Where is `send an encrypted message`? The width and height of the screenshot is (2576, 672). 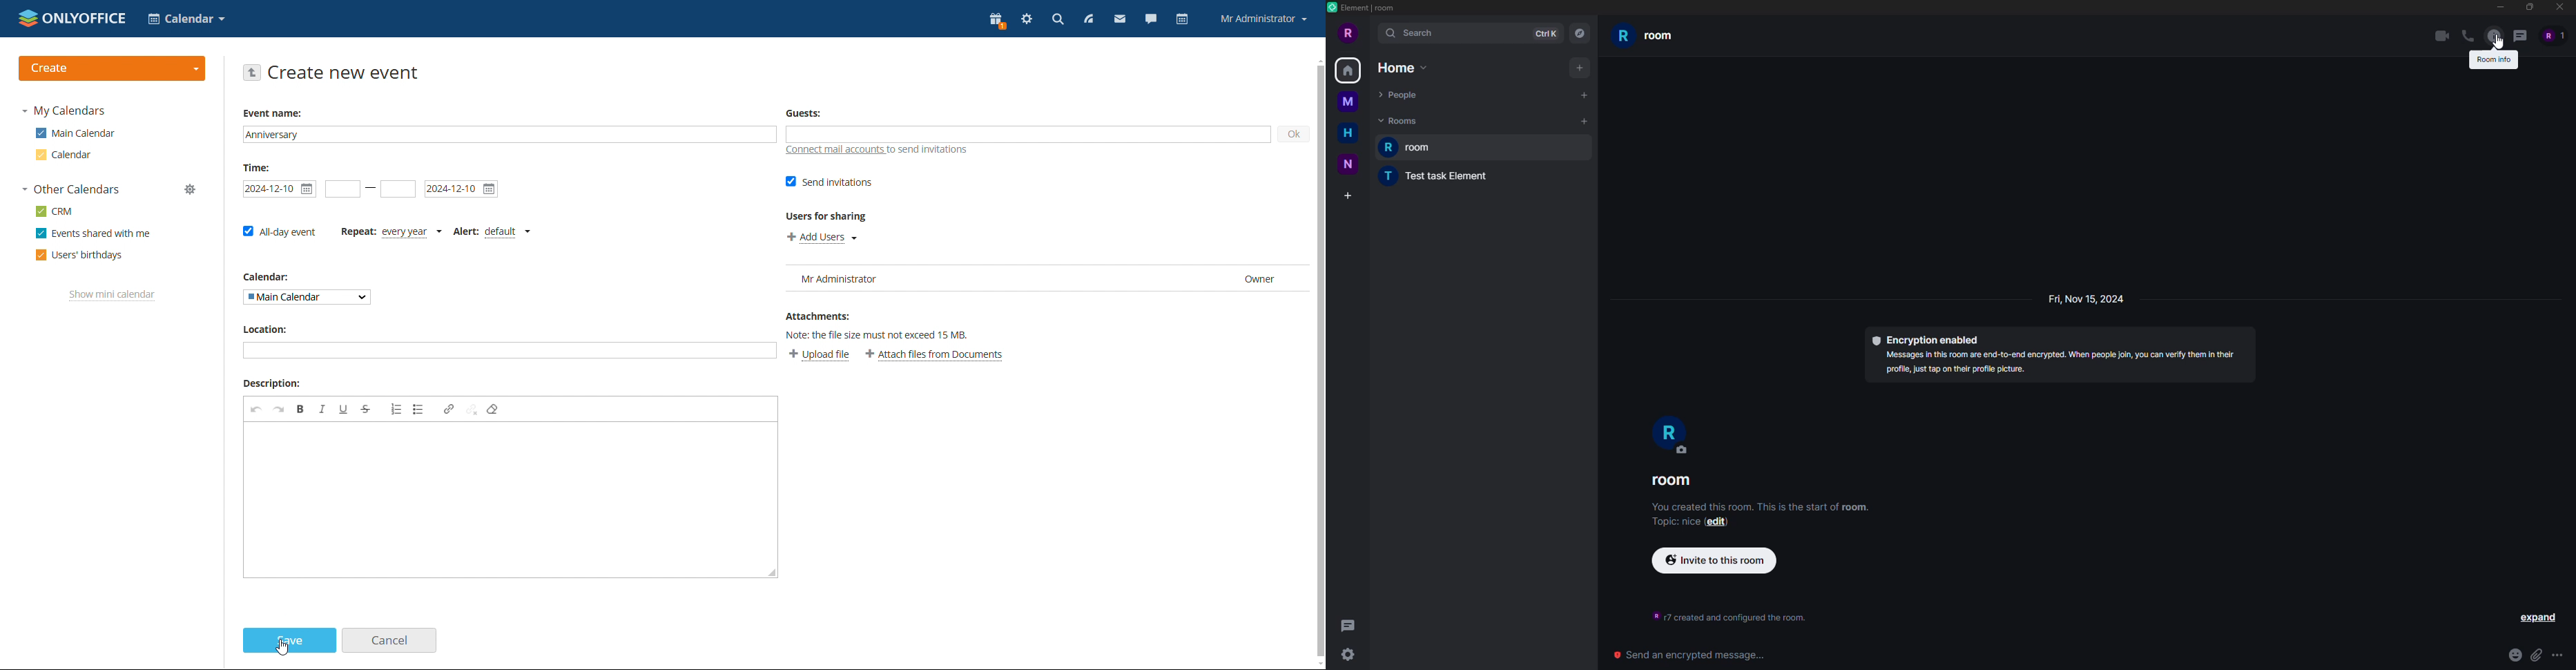
send an encrypted message is located at coordinates (1687, 655).